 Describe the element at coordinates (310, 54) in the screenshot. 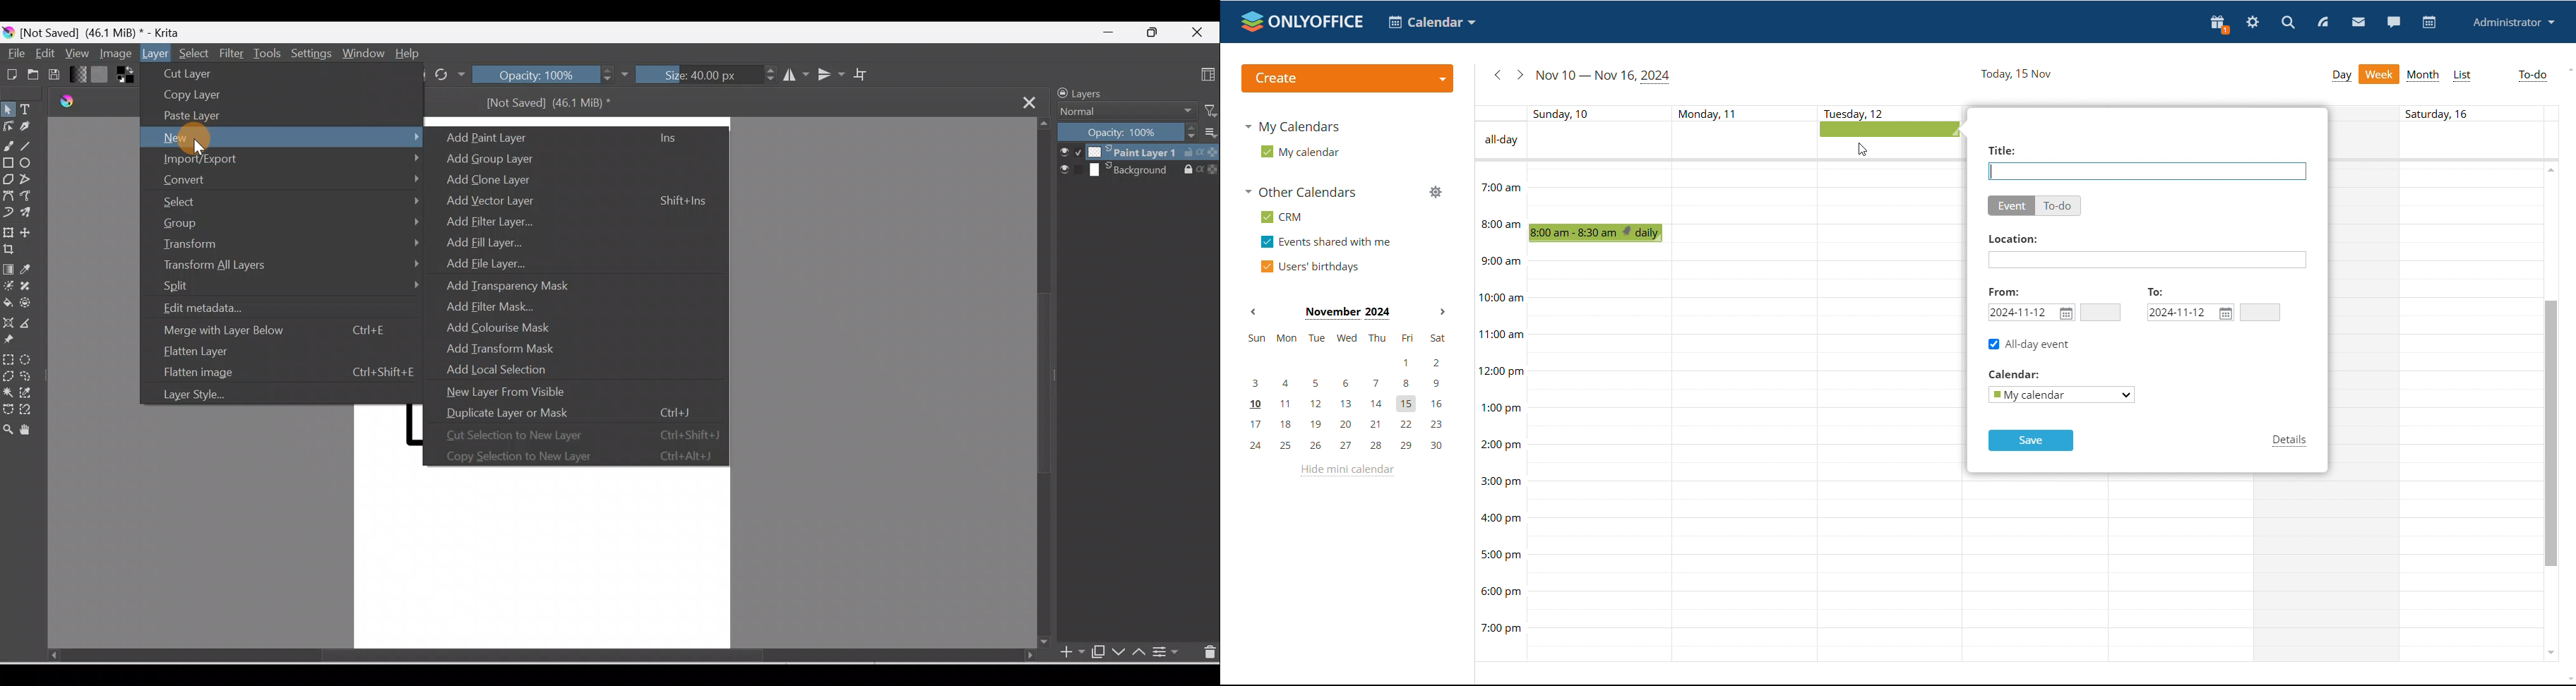

I see `Settings` at that location.